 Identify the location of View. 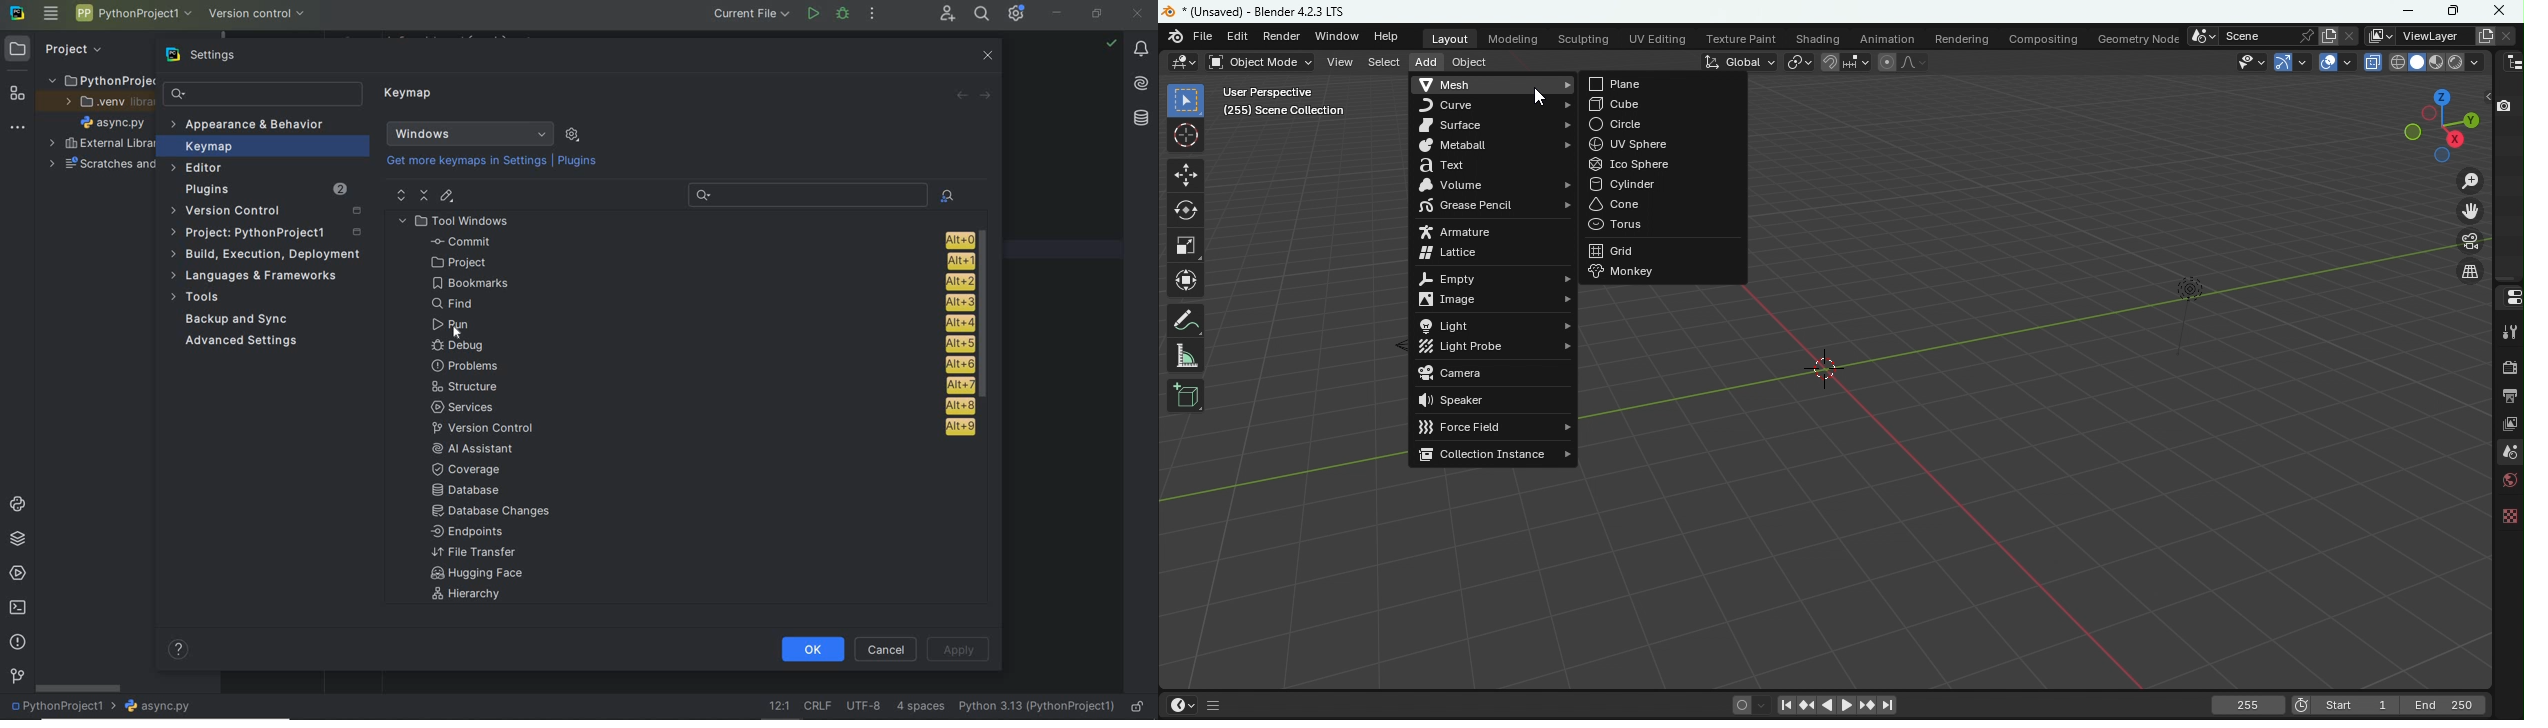
(1341, 63).